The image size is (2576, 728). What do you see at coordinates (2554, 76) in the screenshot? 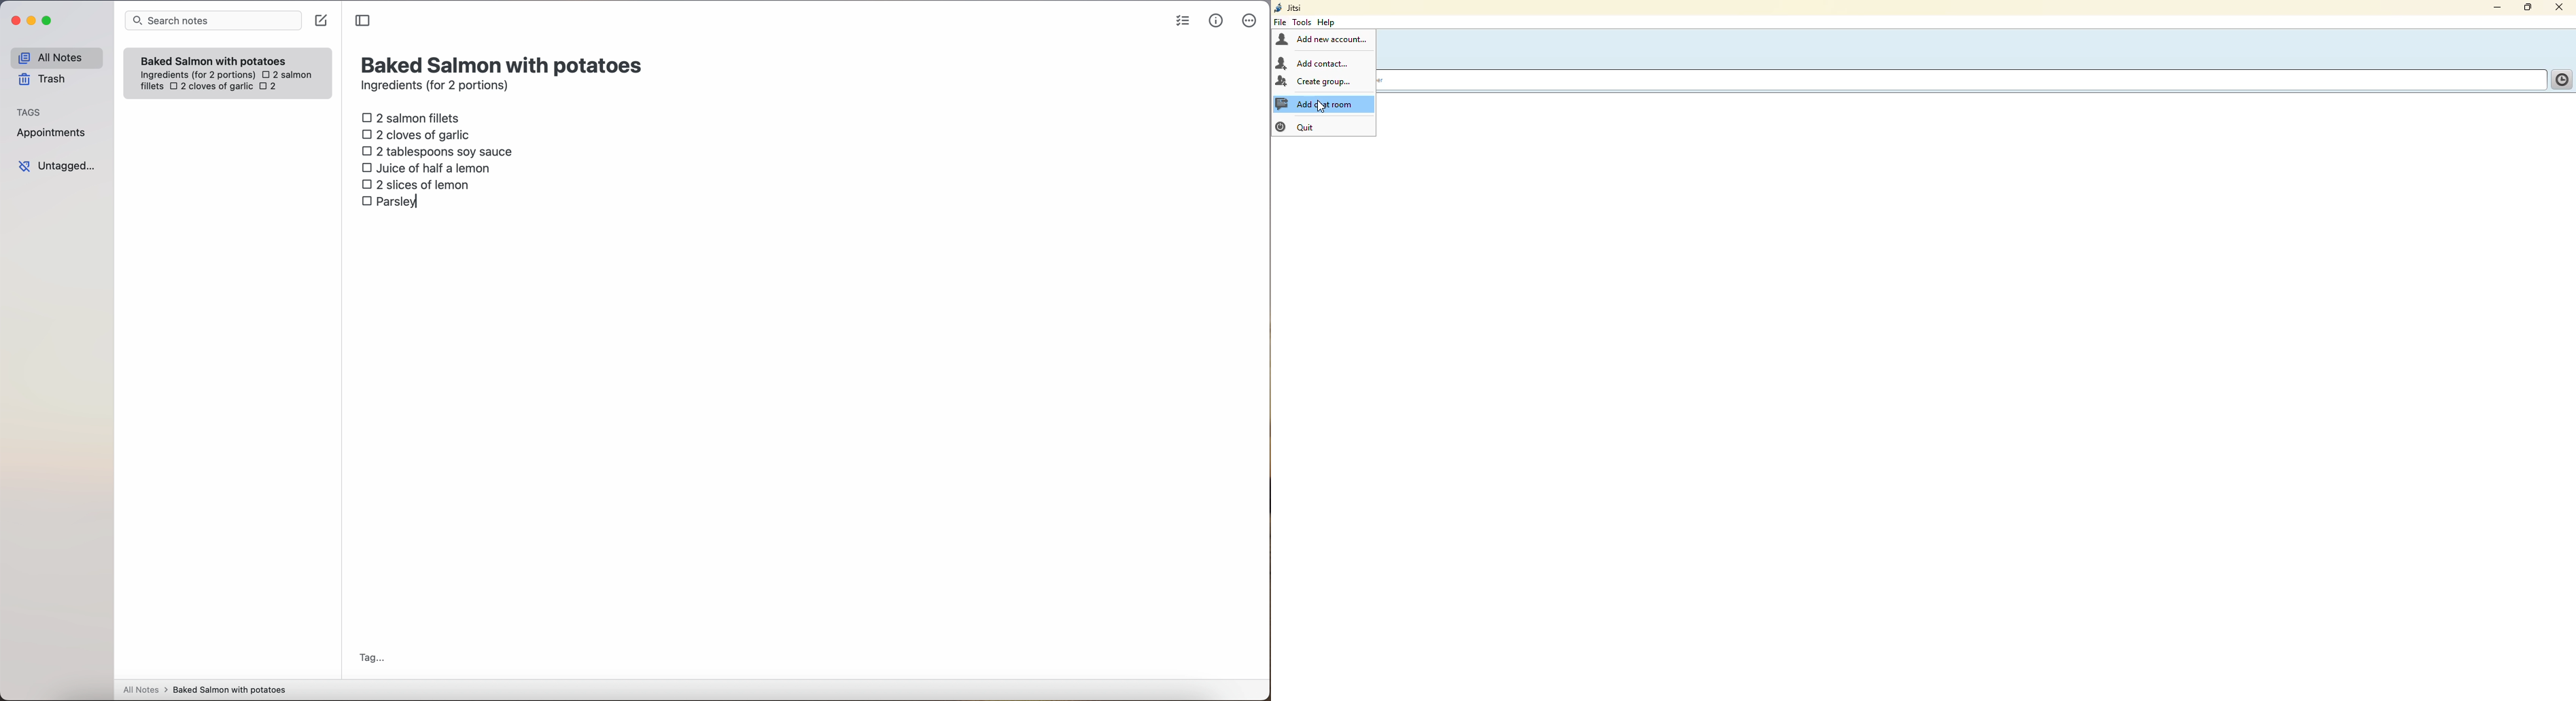
I see `contact list` at bounding box center [2554, 76].